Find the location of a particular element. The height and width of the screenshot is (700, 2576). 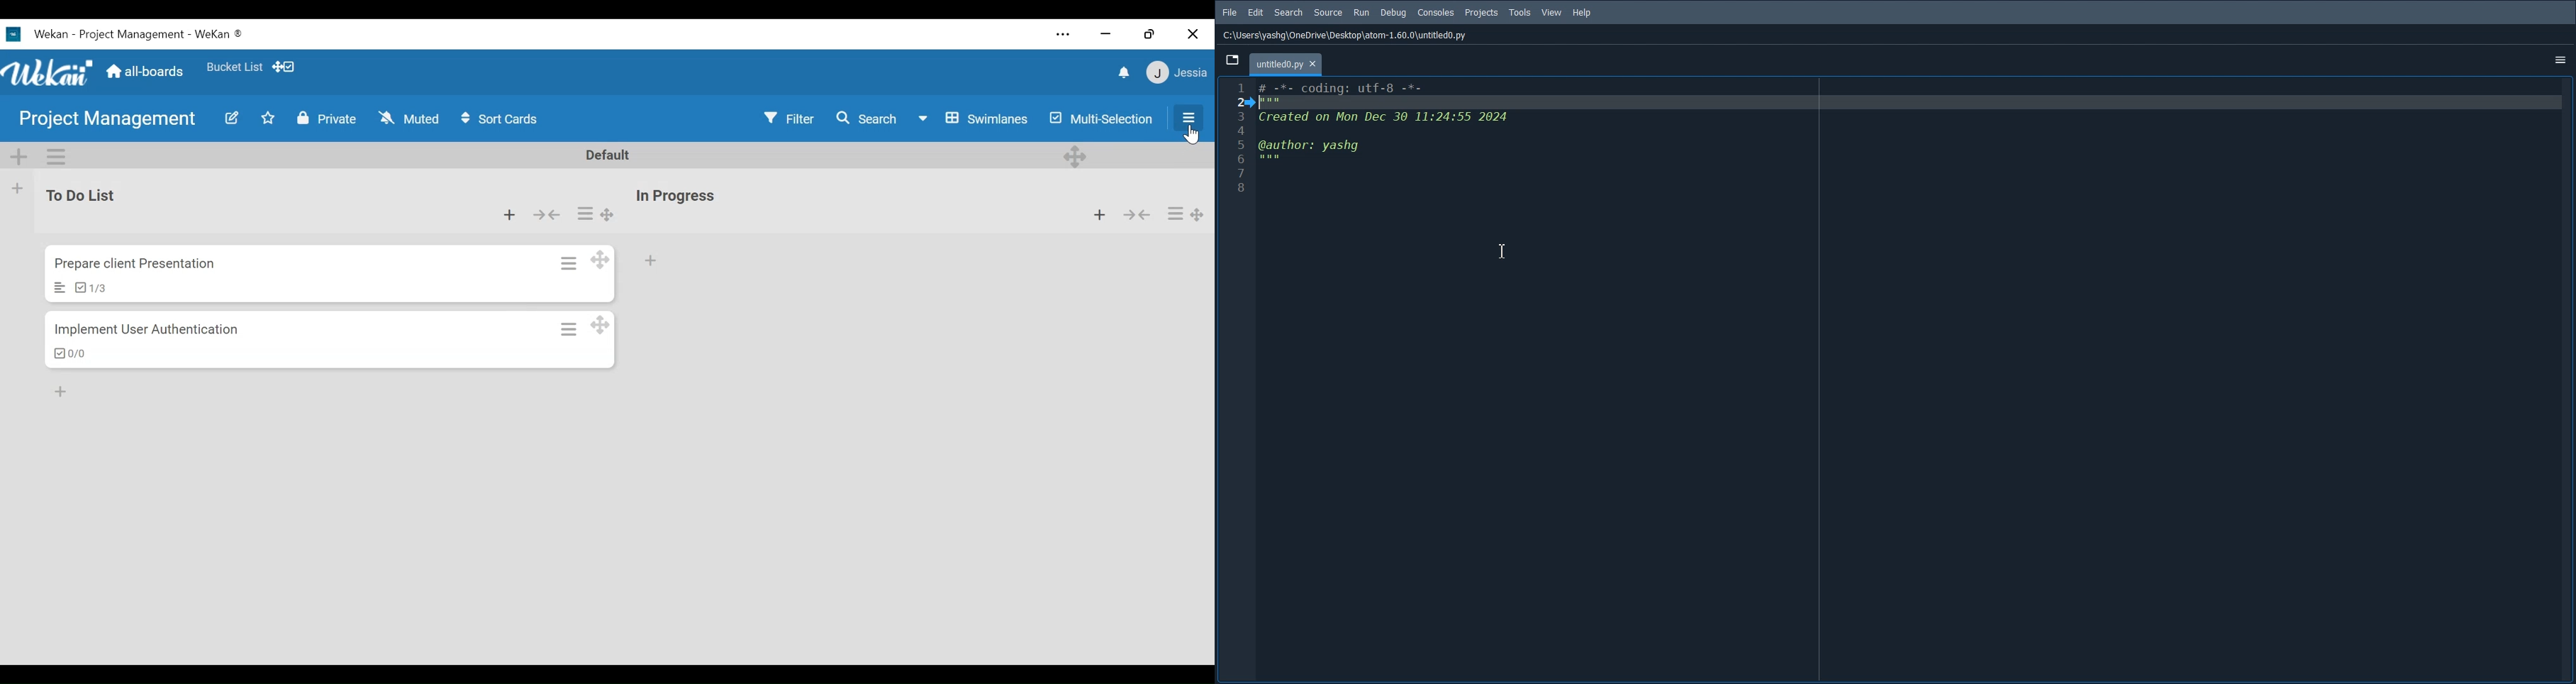

Cursor is located at coordinates (1190, 137).